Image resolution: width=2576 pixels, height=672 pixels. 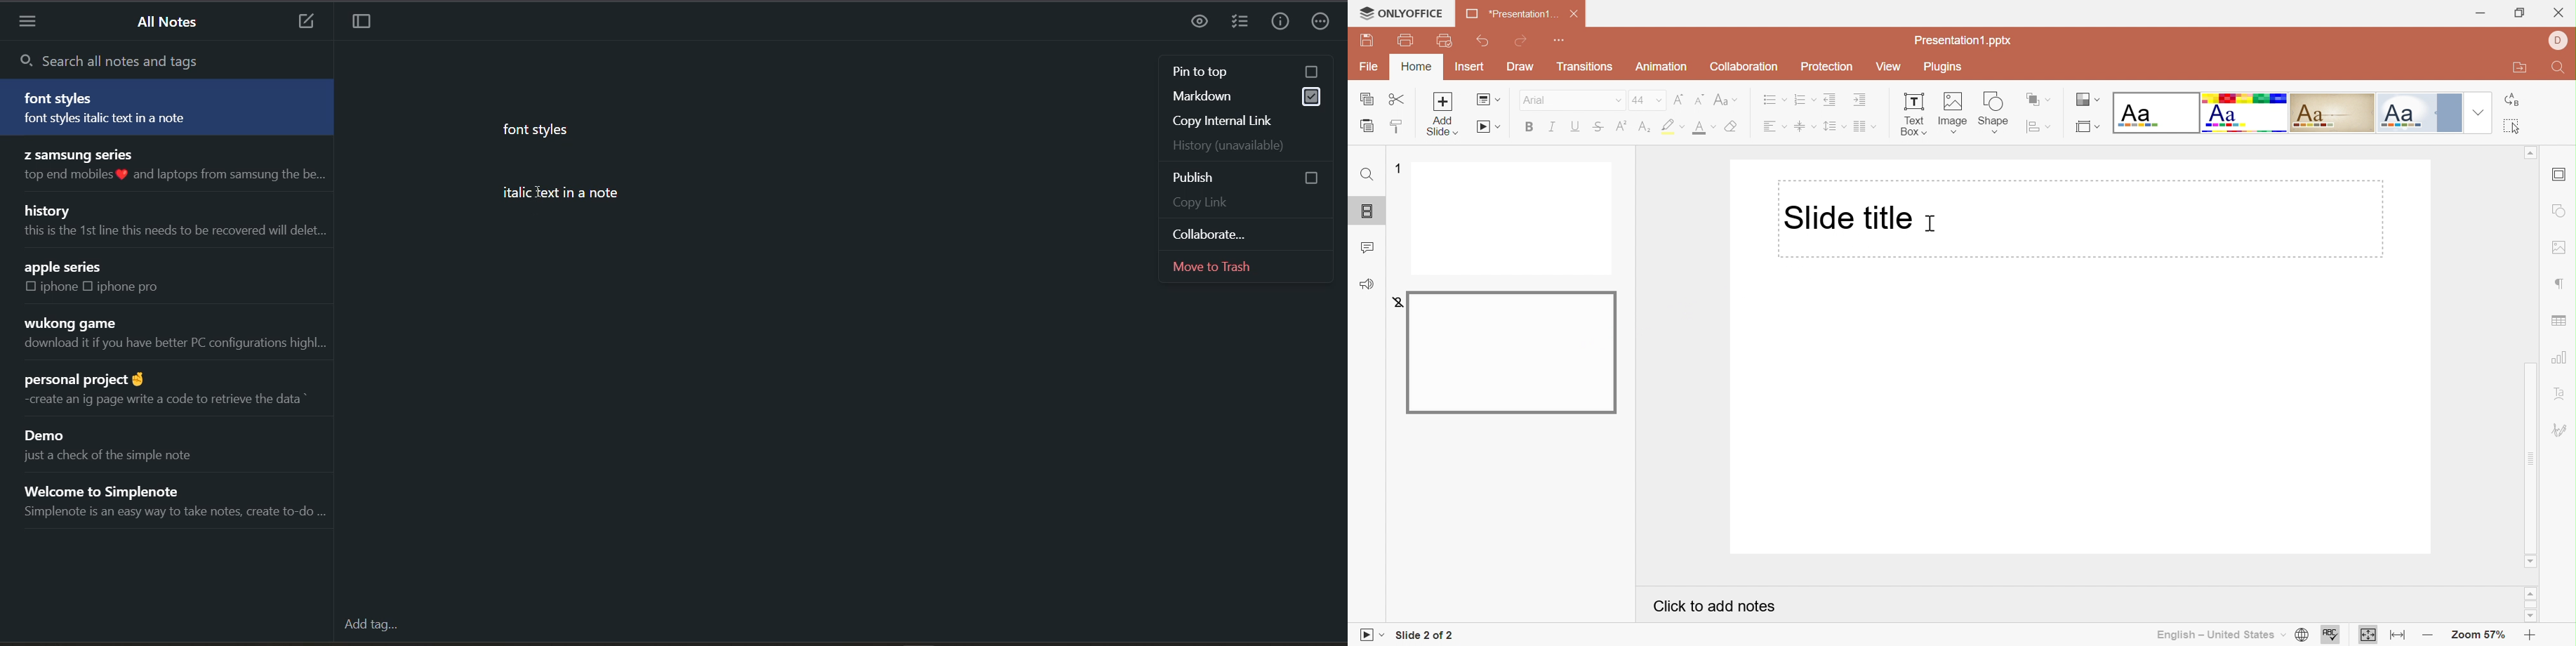 What do you see at coordinates (2089, 128) in the screenshot?
I see `Select slide size` at bounding box center [2089, 128].